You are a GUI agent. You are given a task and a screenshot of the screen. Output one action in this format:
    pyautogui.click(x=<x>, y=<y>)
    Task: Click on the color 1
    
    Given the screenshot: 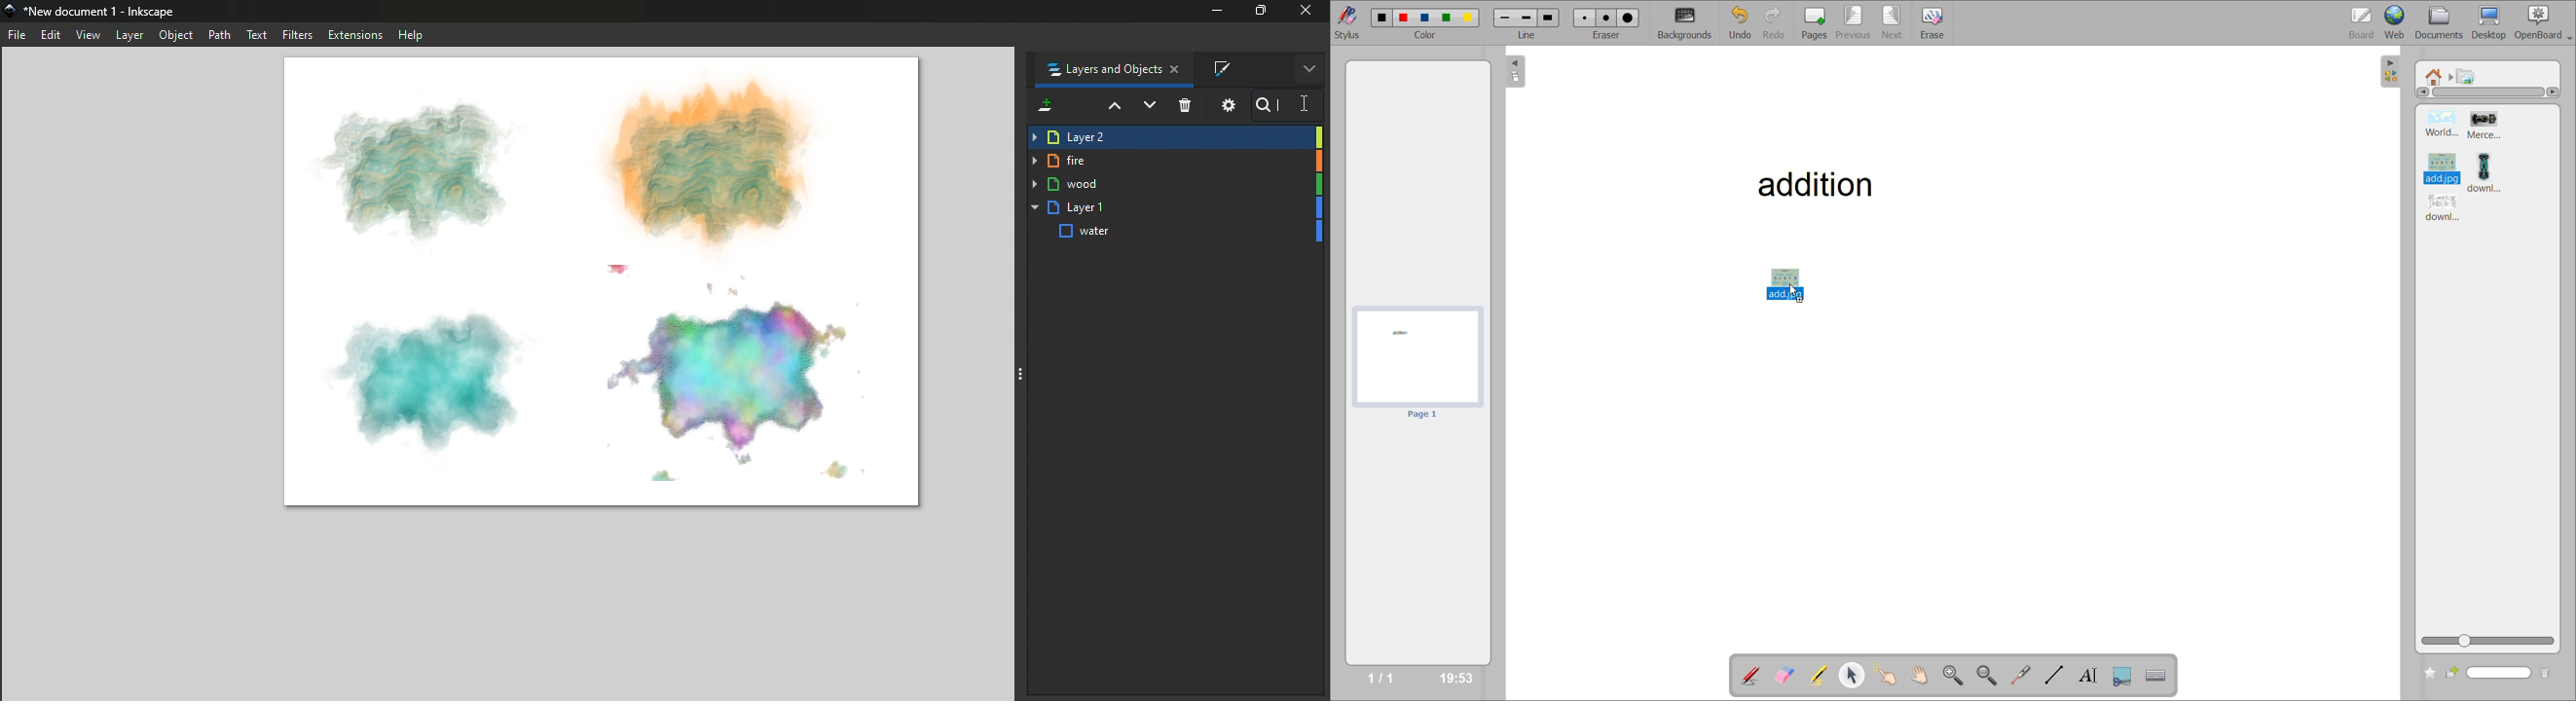 What is the action you would take?
    pyautogui.click(x=1384, y=18)
    